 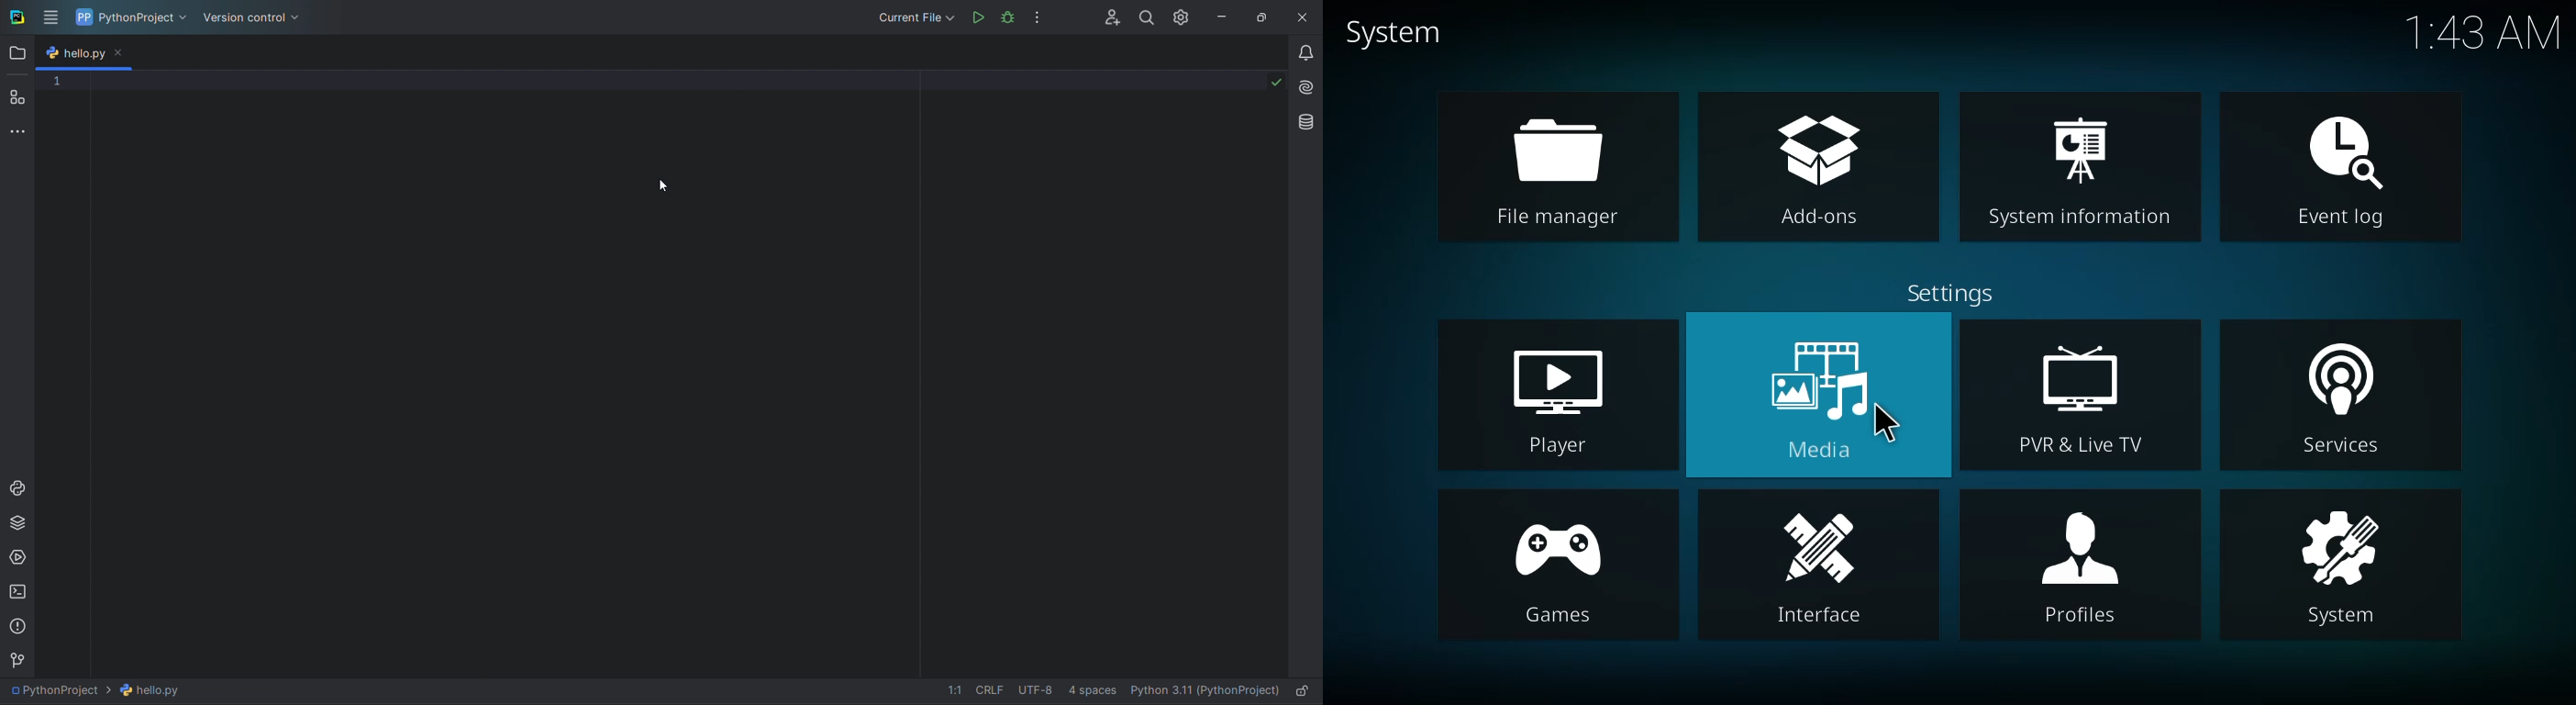 I want to click on games, so click(x=1559, y=568).